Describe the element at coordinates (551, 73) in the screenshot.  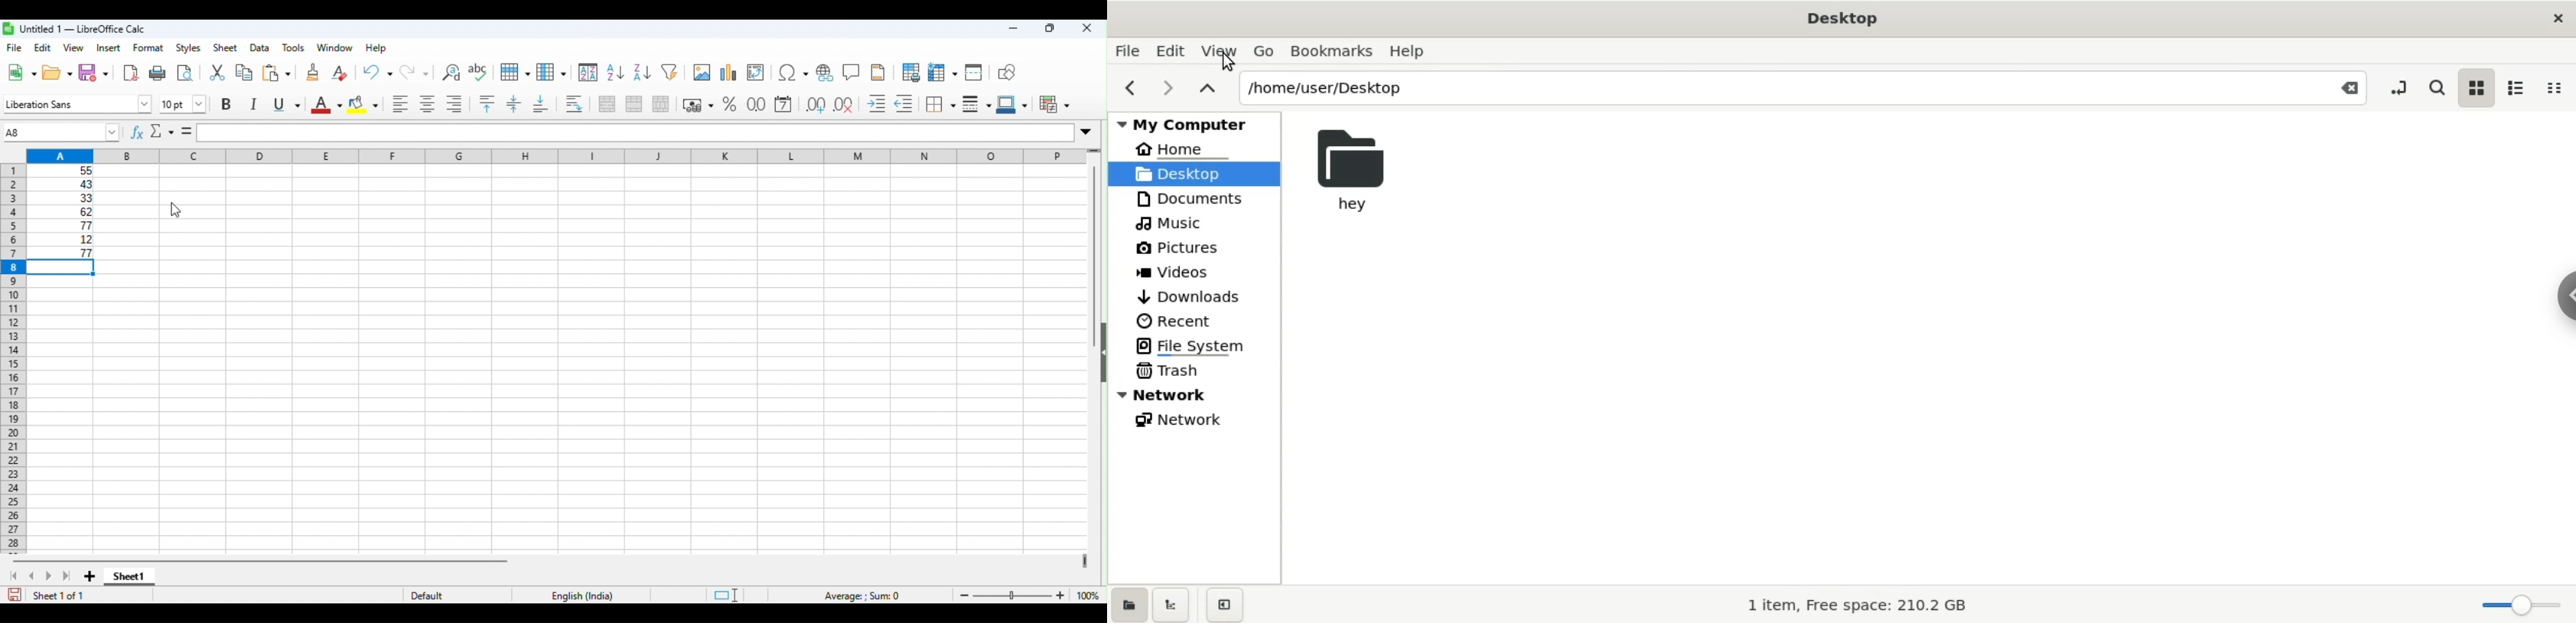
I see `column` at that location.